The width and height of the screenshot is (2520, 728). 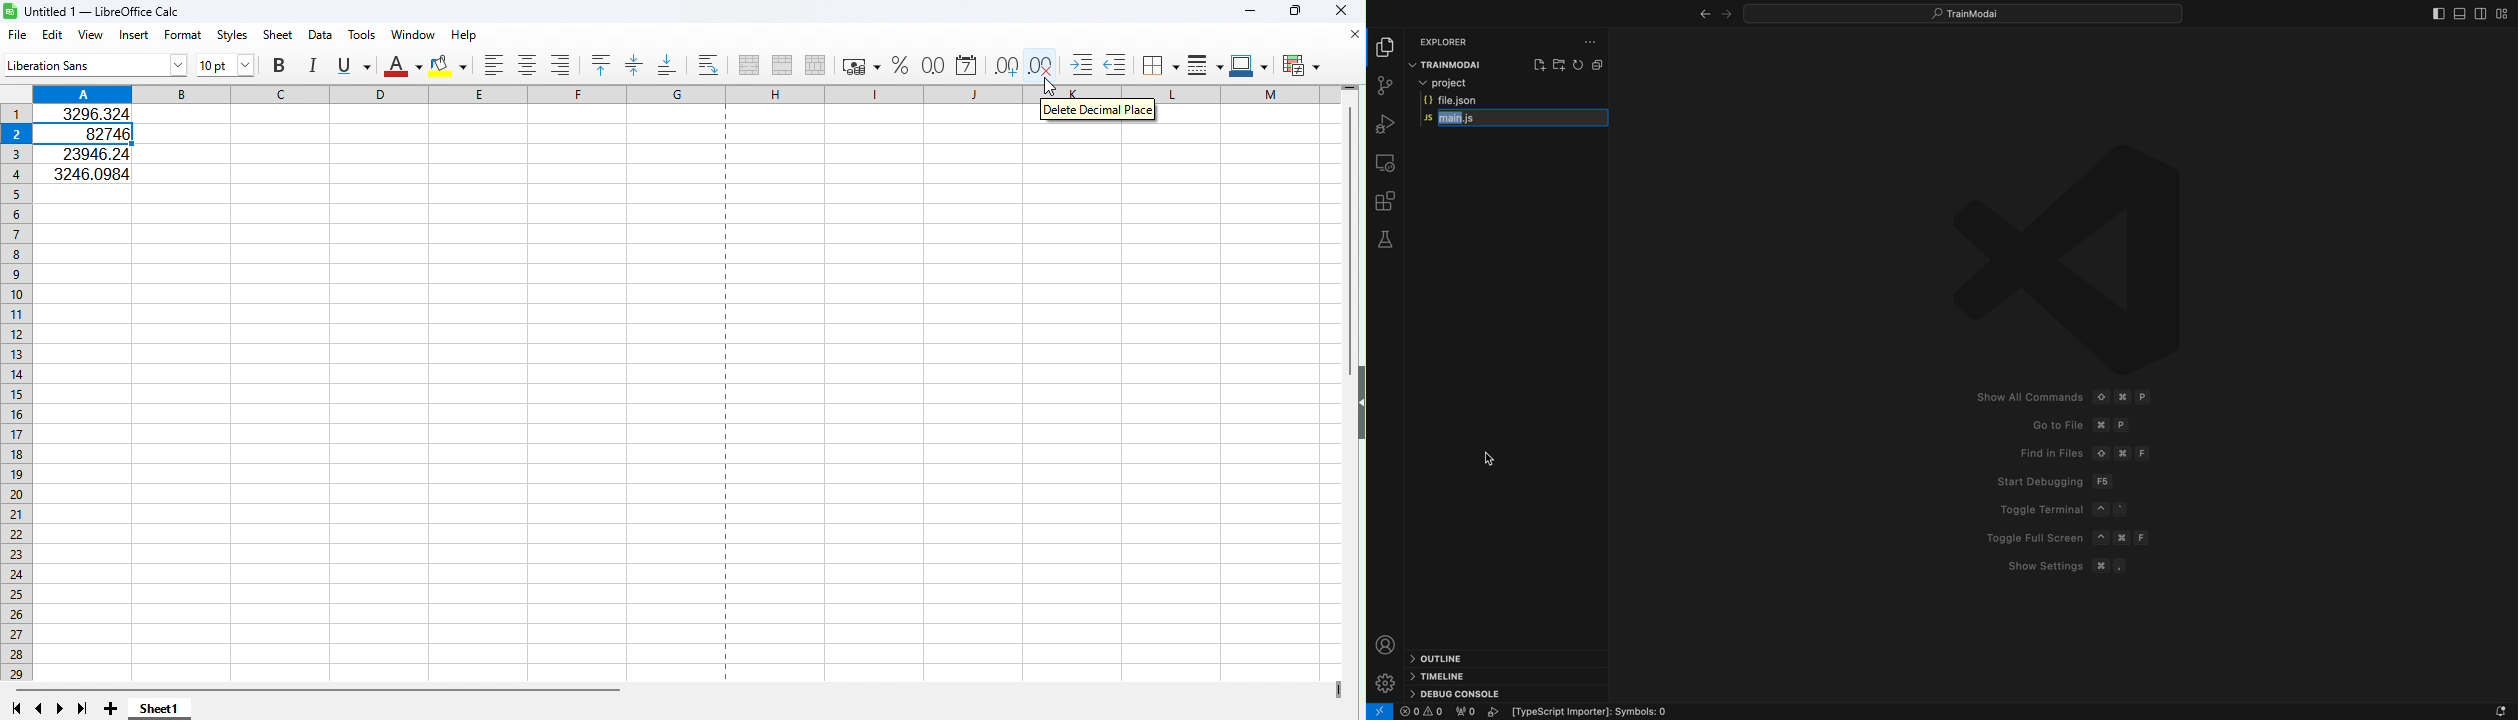 I want to click on 82746, so click(x=92, y=134).